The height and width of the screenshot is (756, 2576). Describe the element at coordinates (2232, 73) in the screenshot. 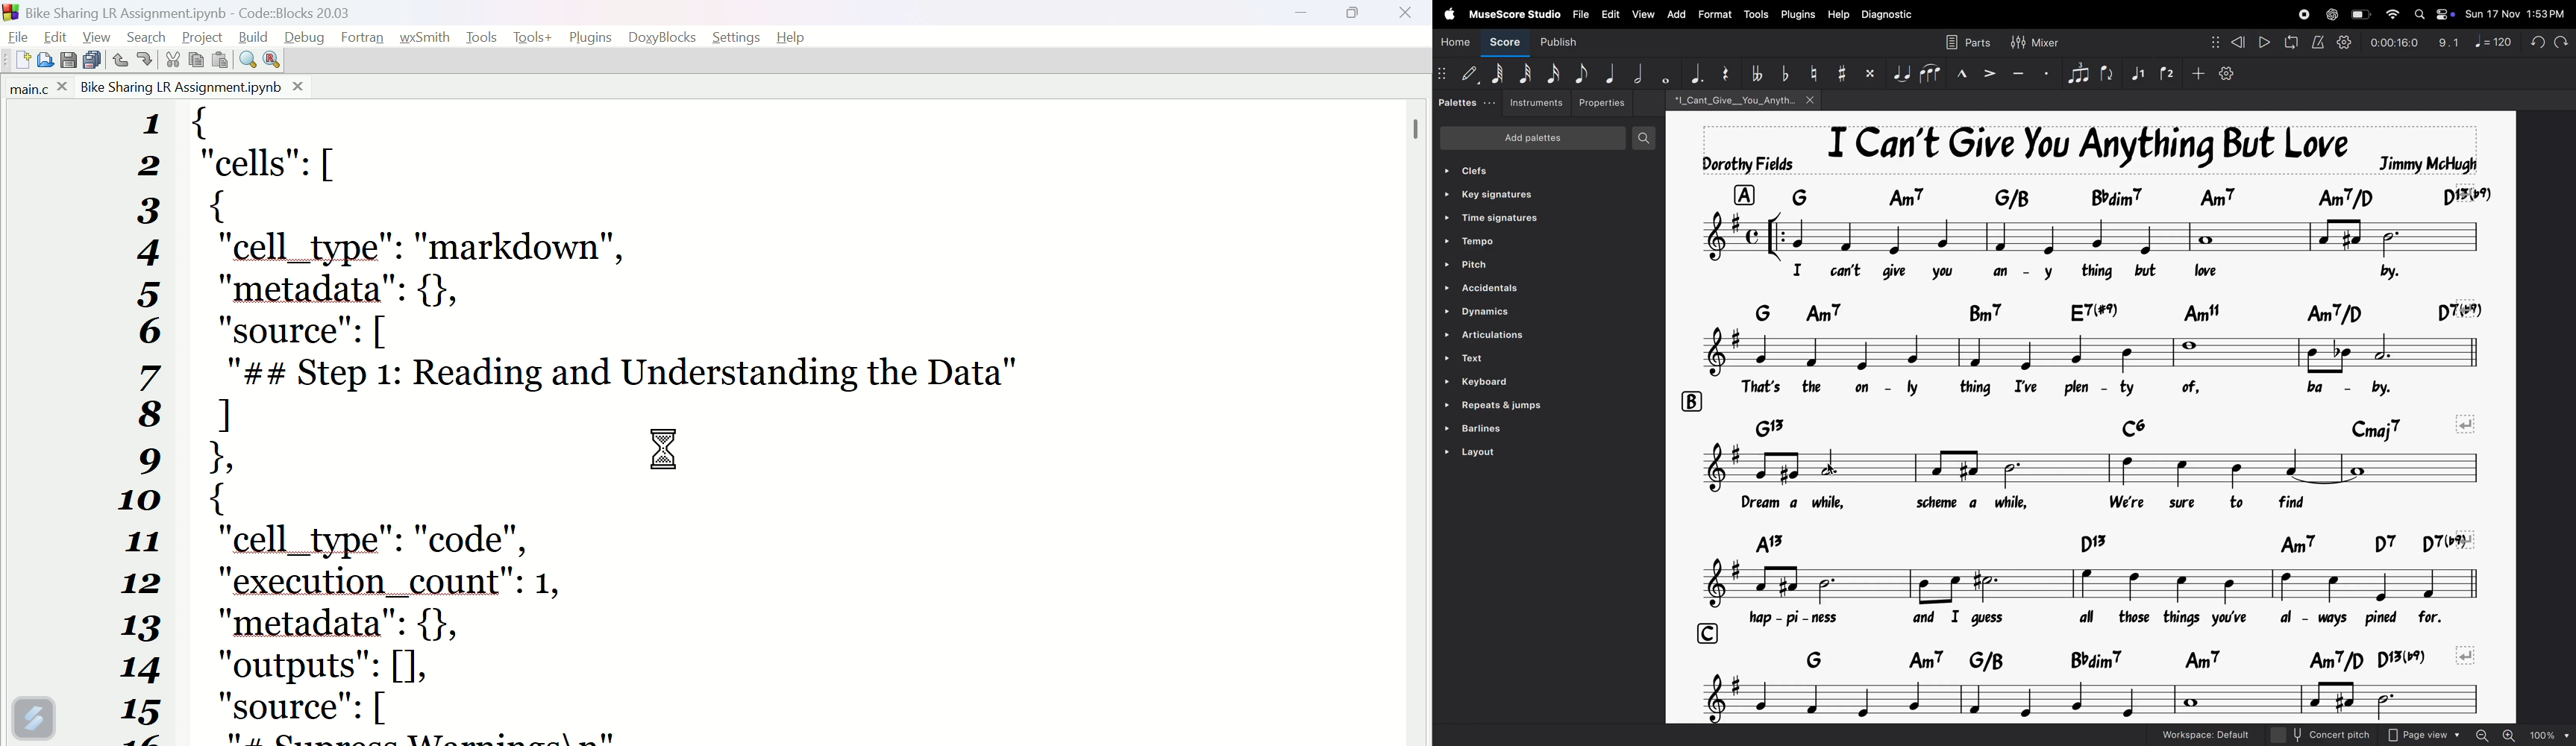

I see `customize toolbar` at that location.